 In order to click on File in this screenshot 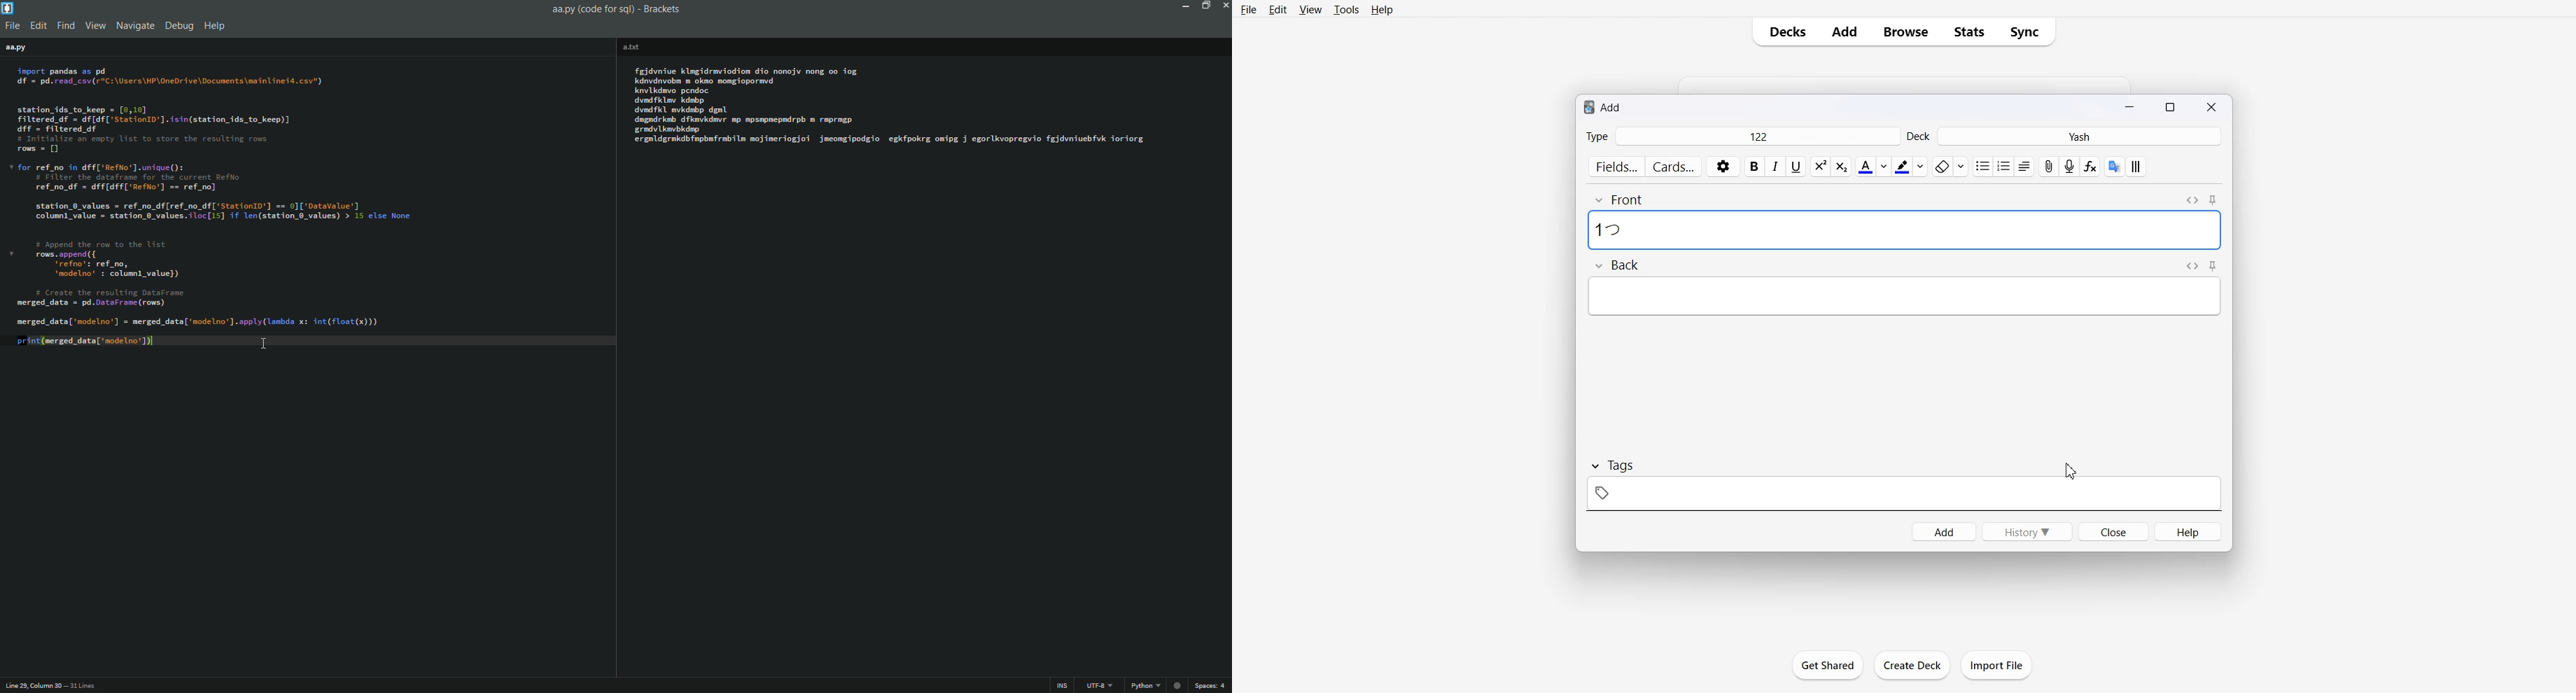, I will do `click(1250, 9)`.